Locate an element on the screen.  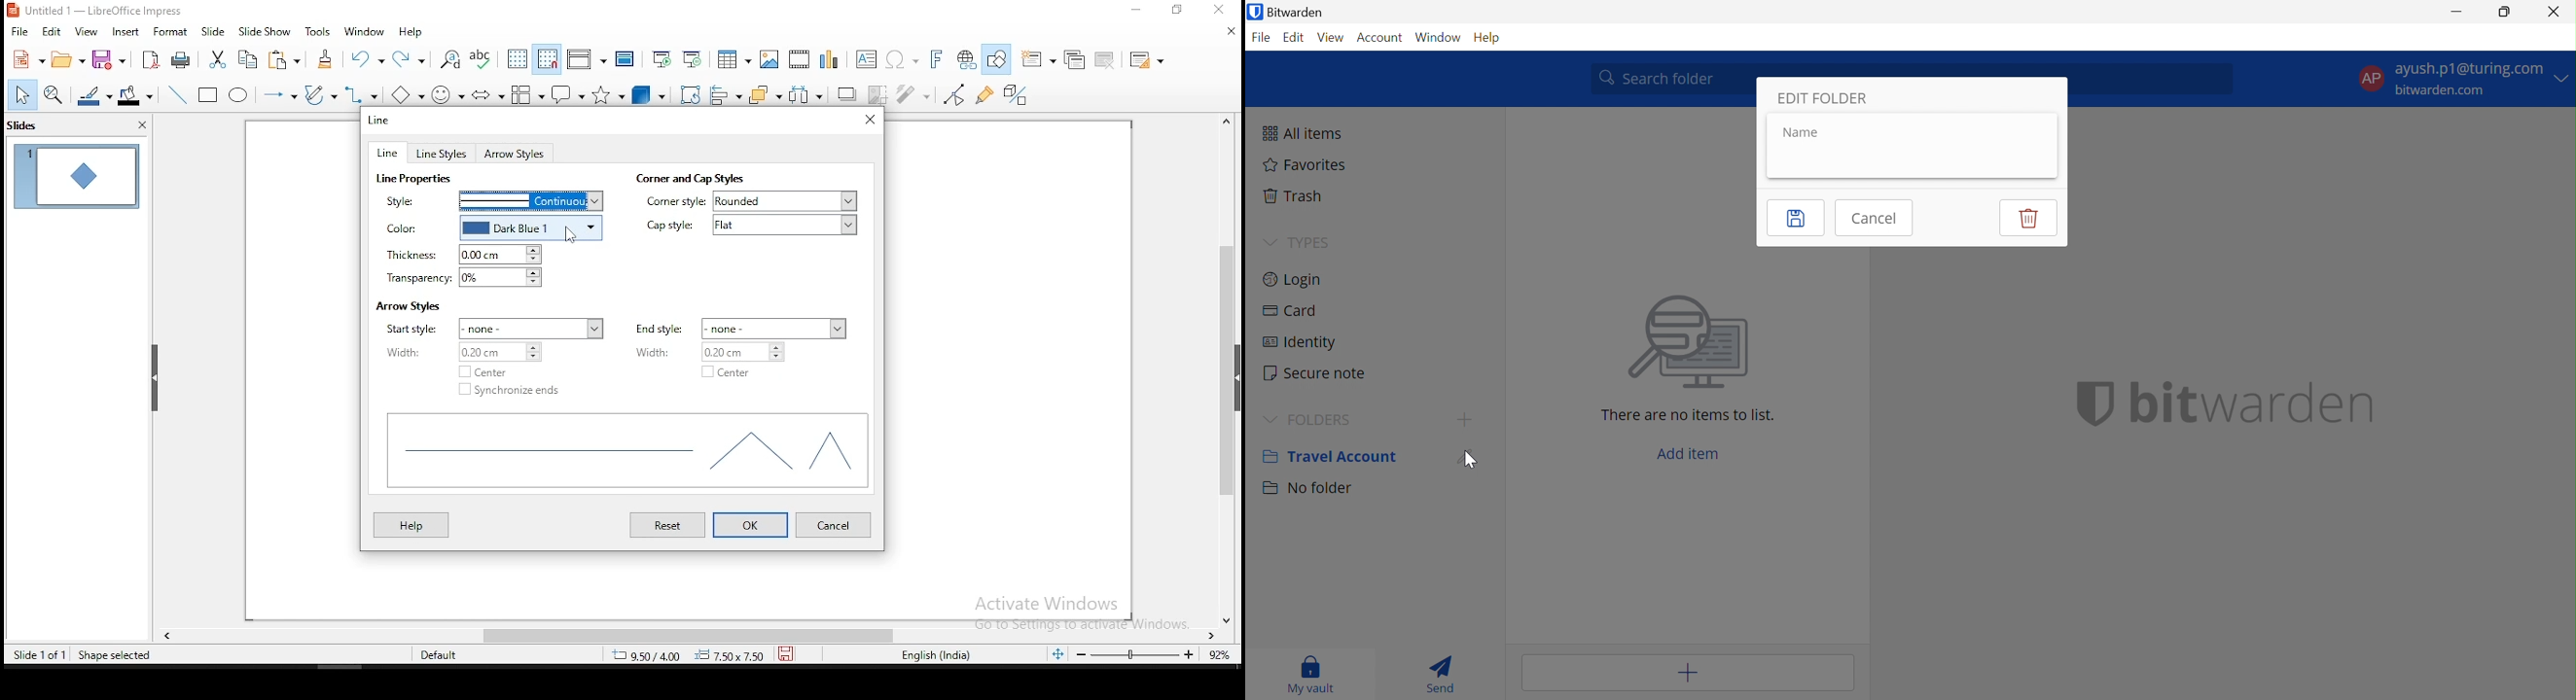
crop image is located at coordinates (878, 97).